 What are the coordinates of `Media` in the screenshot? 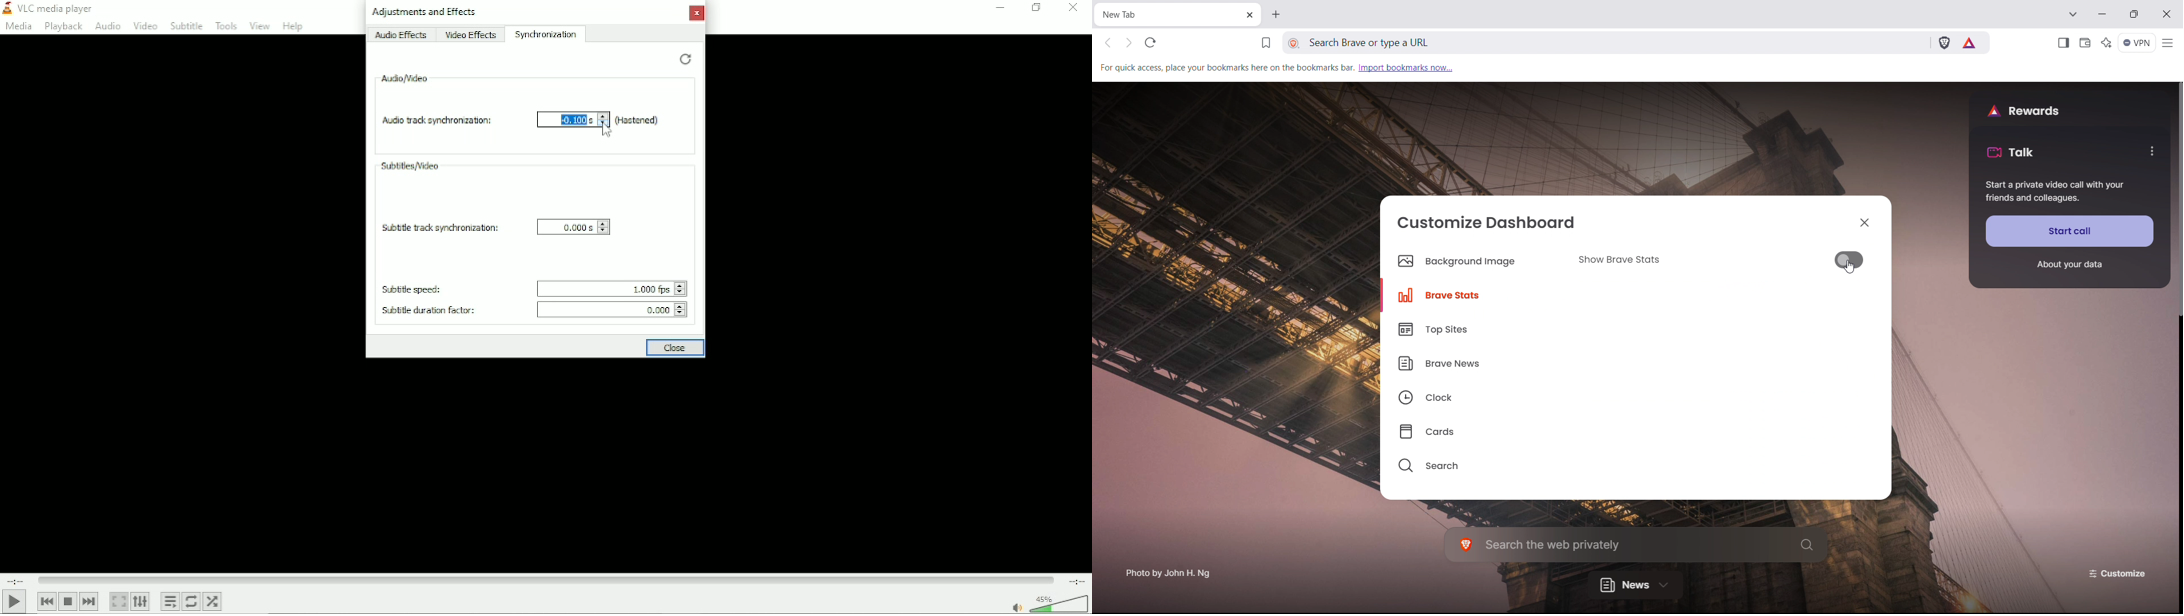 It's located at (18, 27).